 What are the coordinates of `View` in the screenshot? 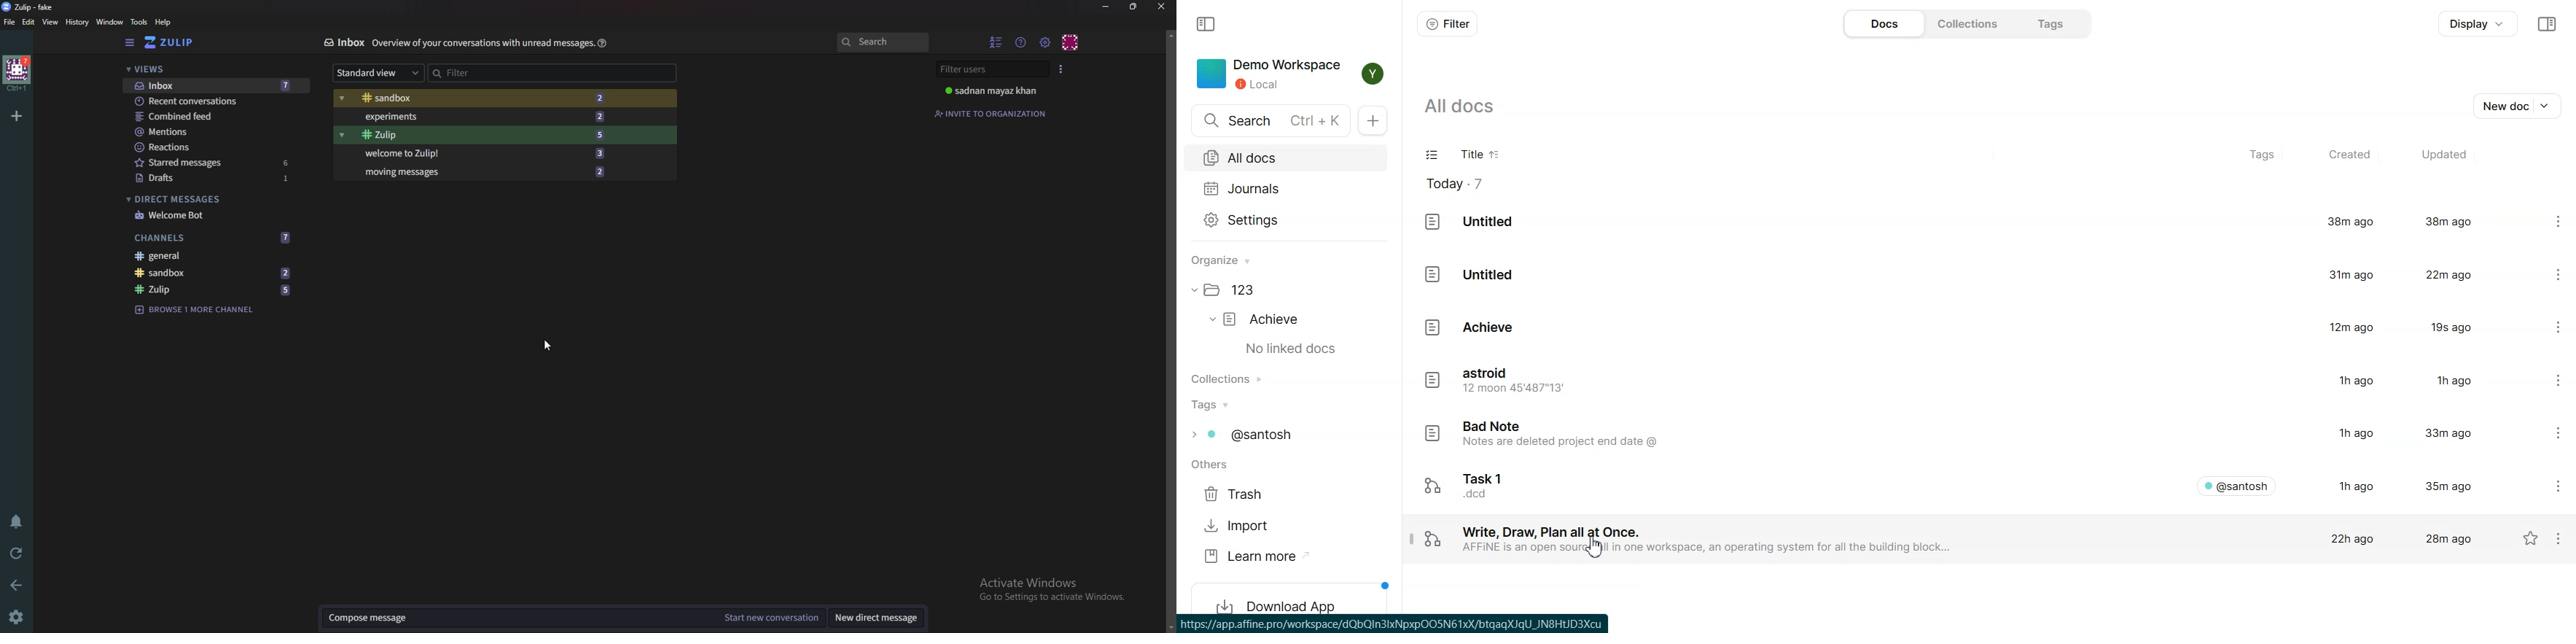 It's located at (50, 23).